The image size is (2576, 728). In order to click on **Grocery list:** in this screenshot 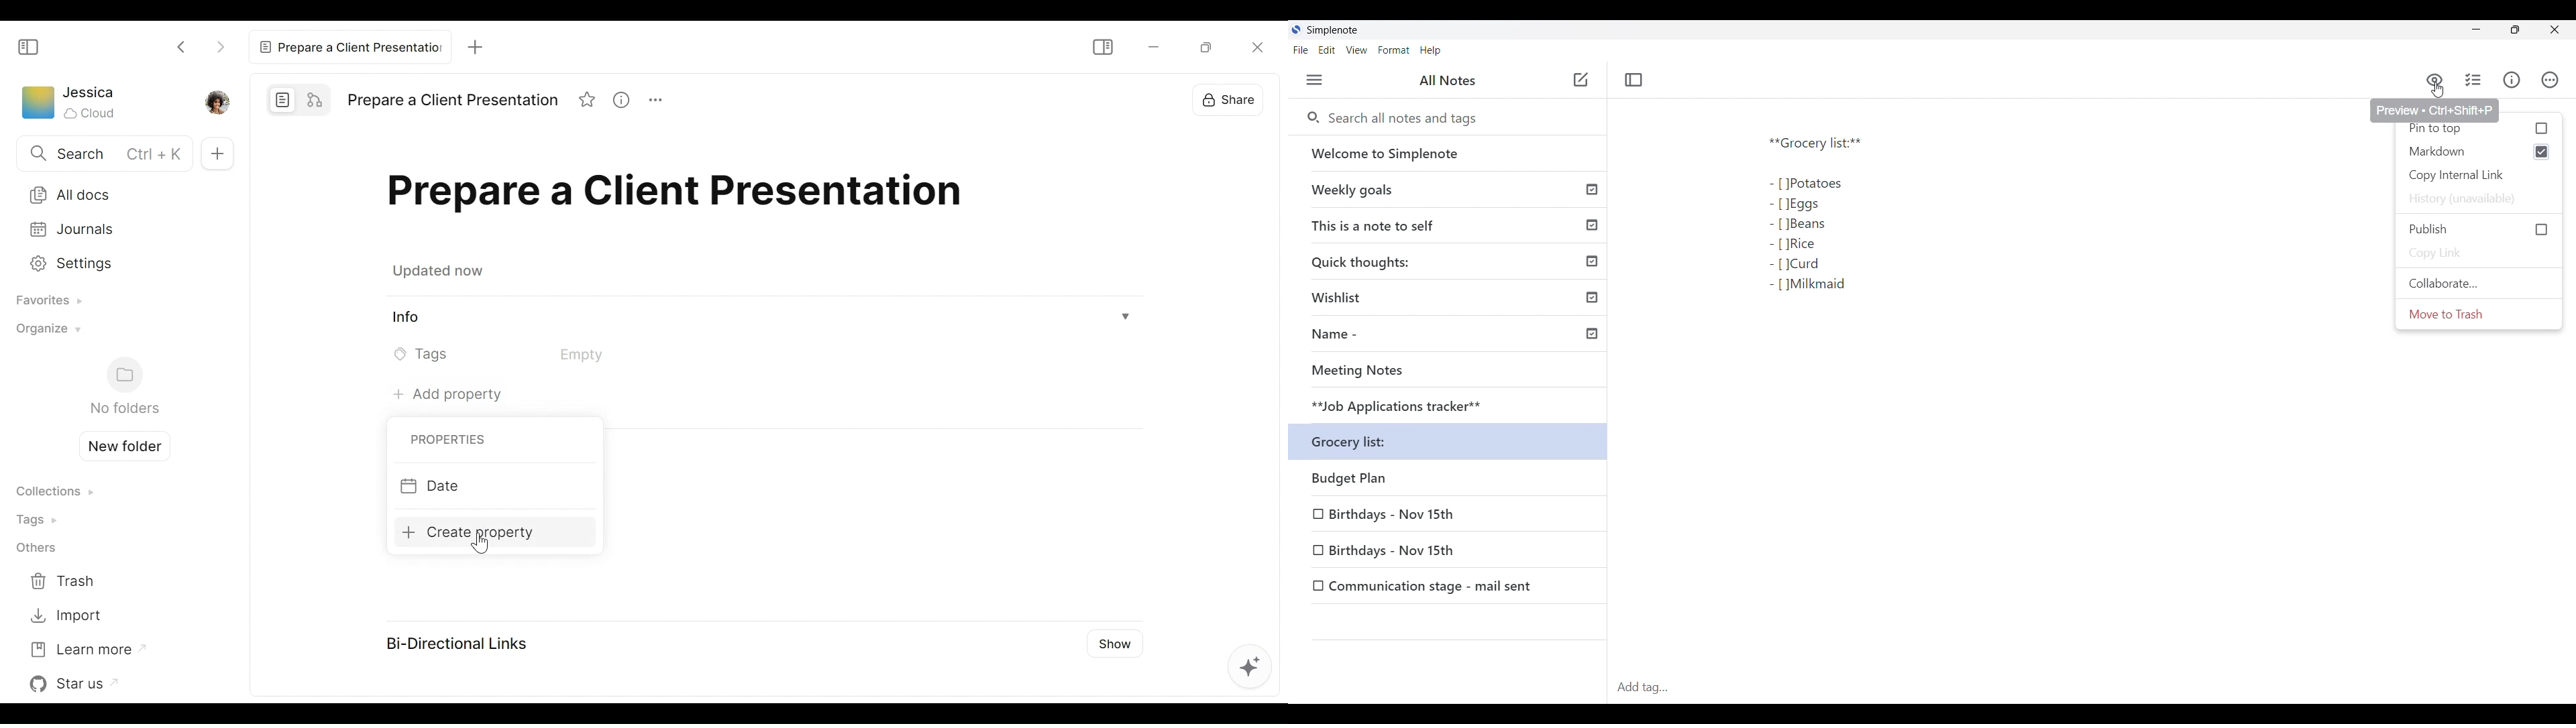, I will do `click(1453, 444)`.